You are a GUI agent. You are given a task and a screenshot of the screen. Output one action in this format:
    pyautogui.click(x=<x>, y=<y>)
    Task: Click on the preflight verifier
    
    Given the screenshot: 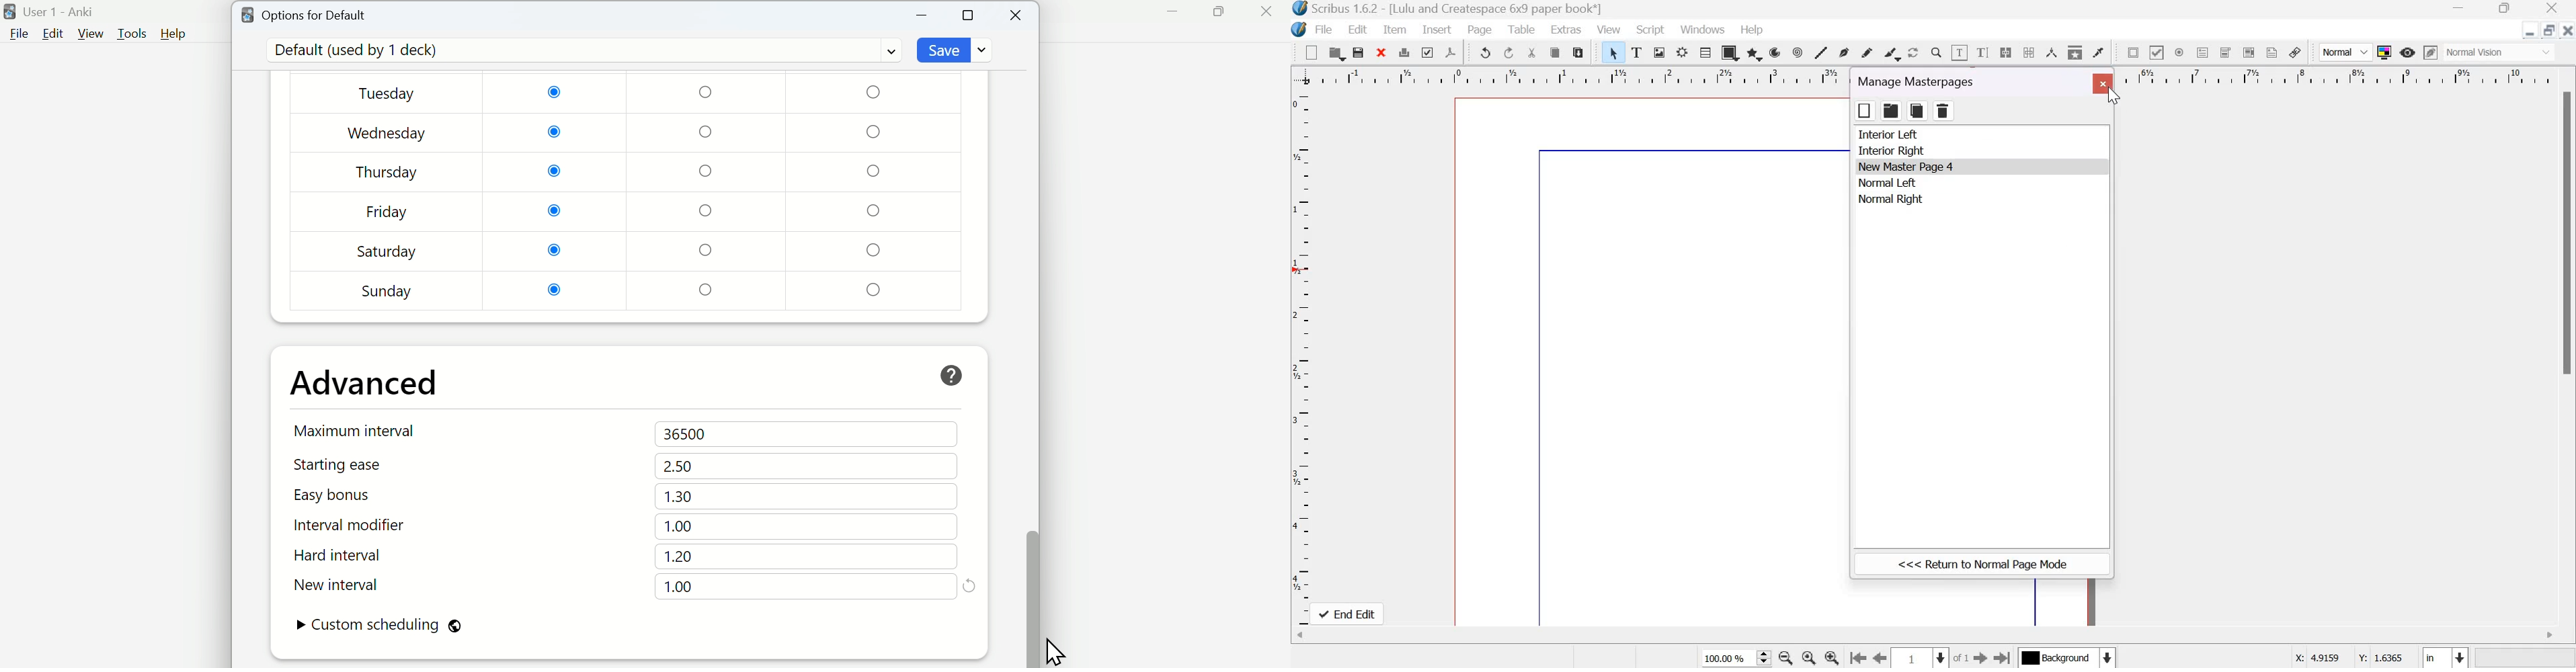 What is the action you would take?
    pyautogui.click(x=1429, y=52)
    